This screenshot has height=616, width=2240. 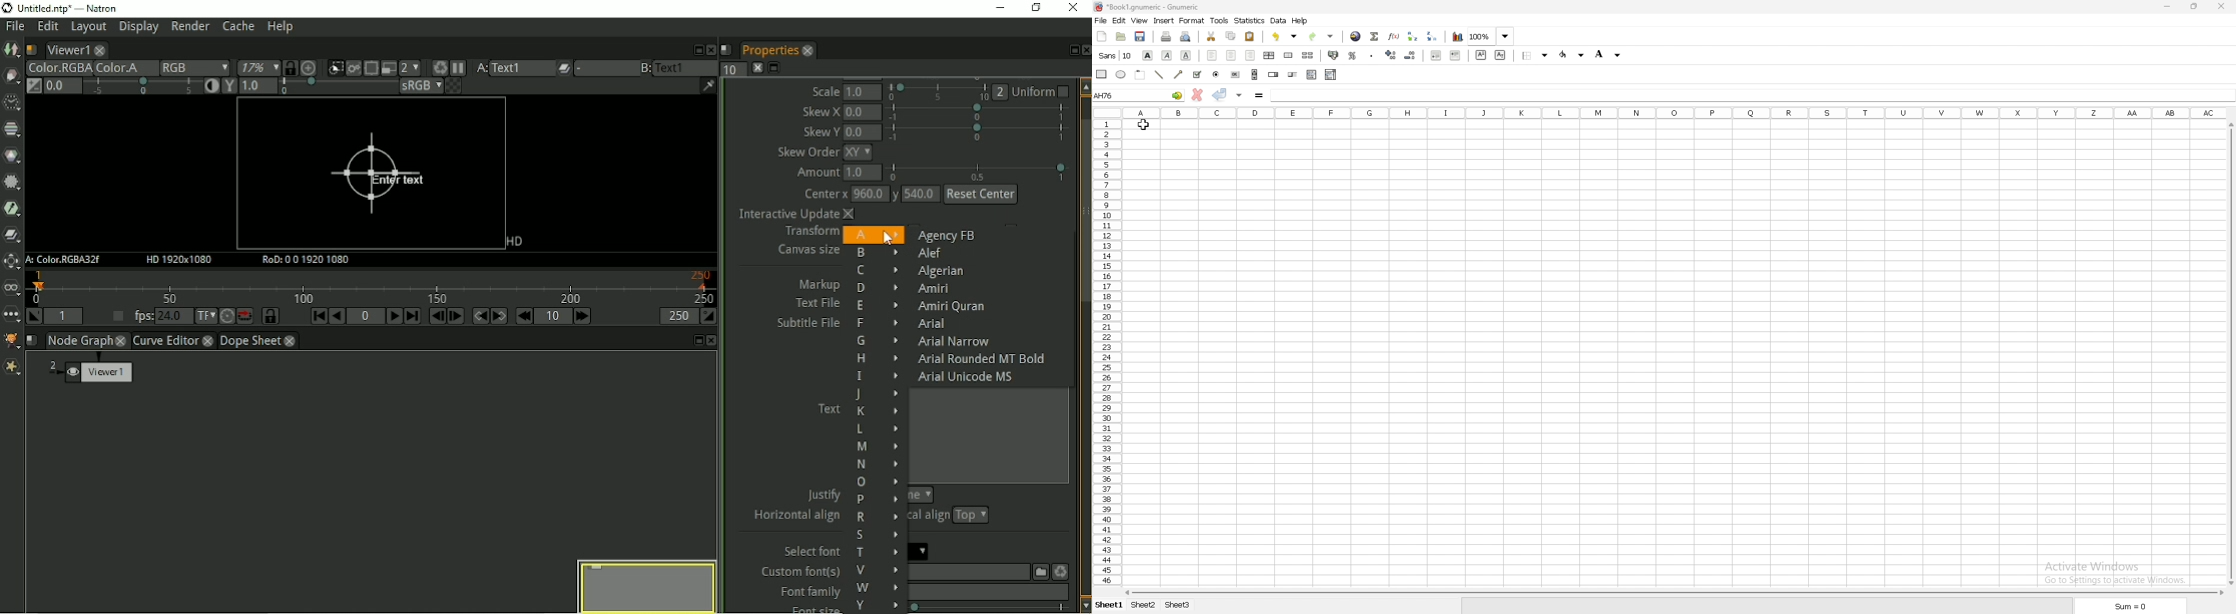 I want to click on Playback in point, so click(x=63, y=316).